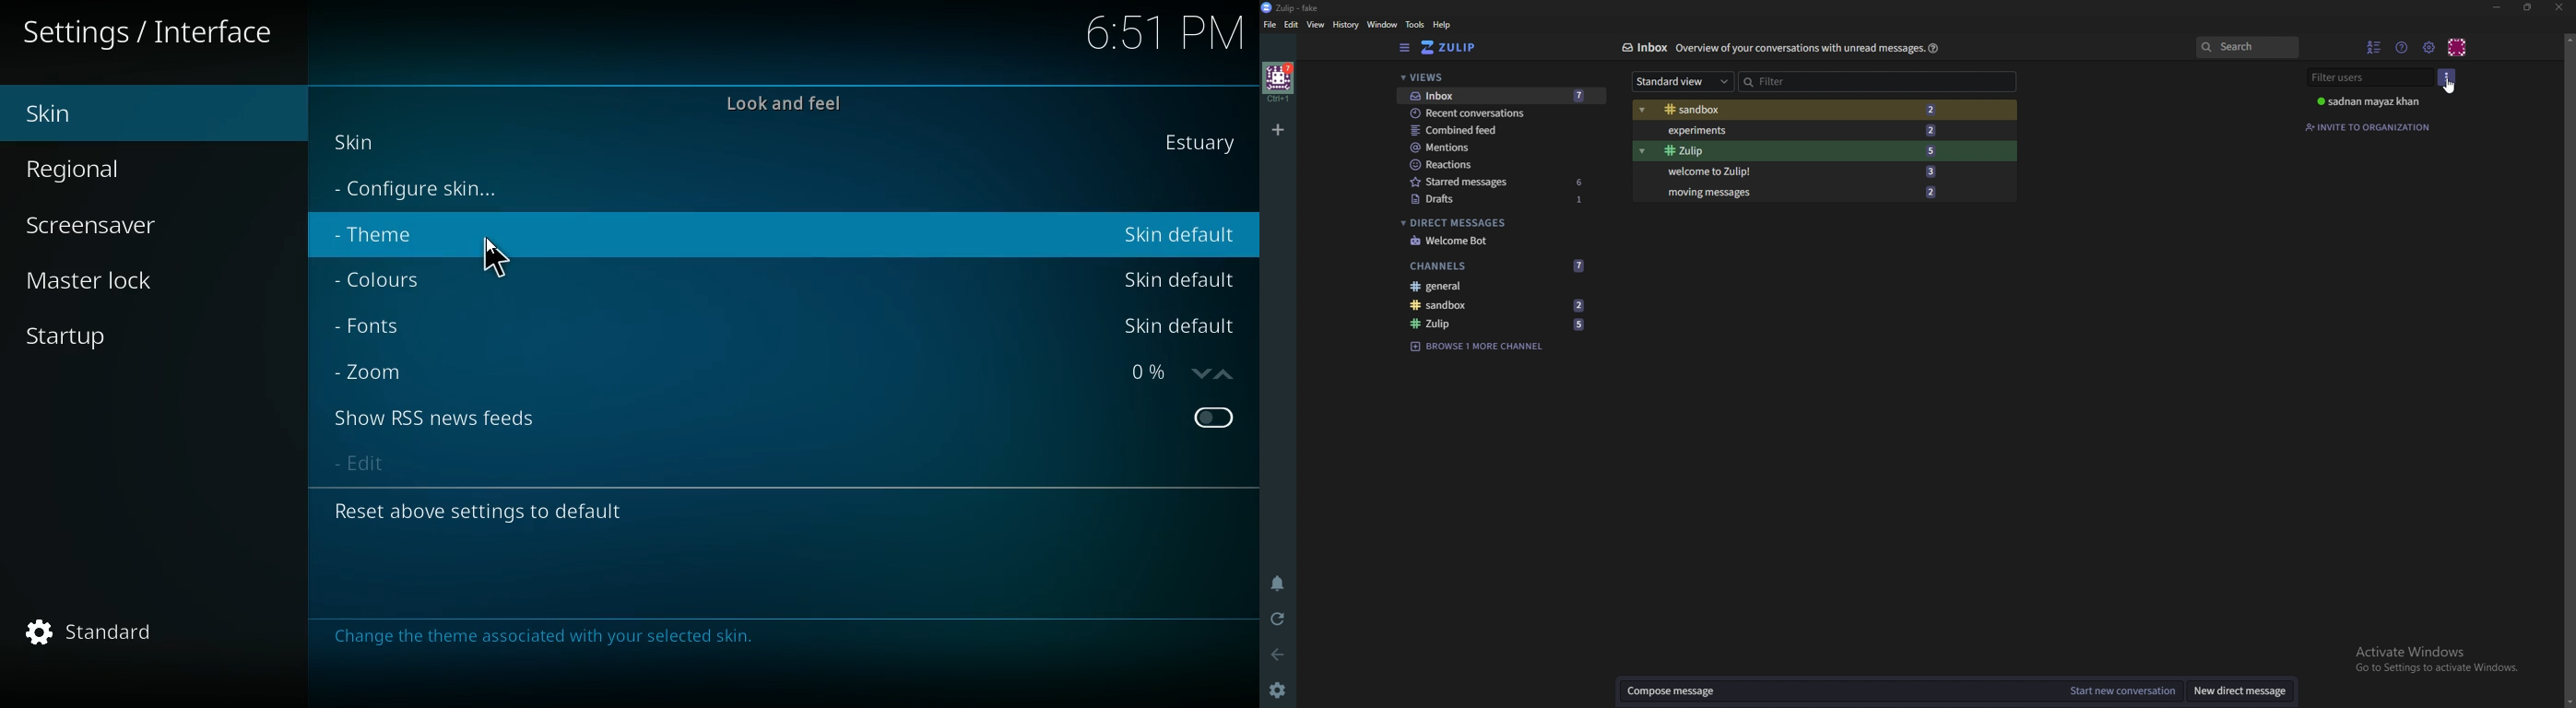 The image size is (2576, 728). Describe the element at coordinates (1158, 33) in the screenshot. I see `Time - 6:51PM` at that location.